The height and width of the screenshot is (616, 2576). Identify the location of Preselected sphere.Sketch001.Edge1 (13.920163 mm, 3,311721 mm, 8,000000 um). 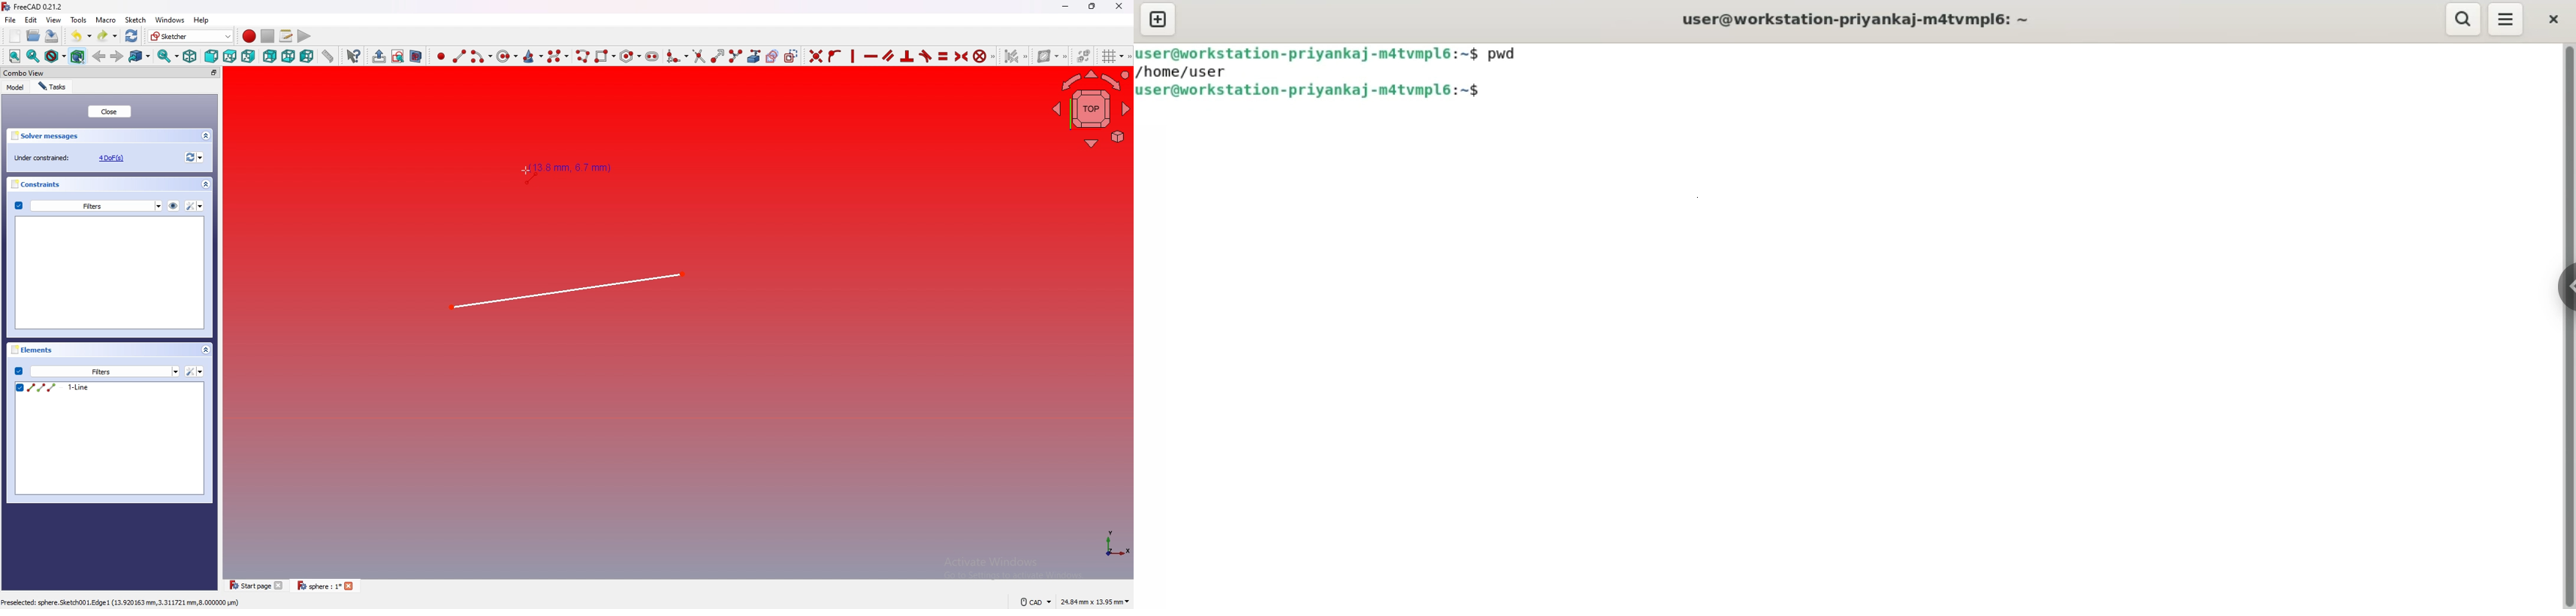
(122, 604).